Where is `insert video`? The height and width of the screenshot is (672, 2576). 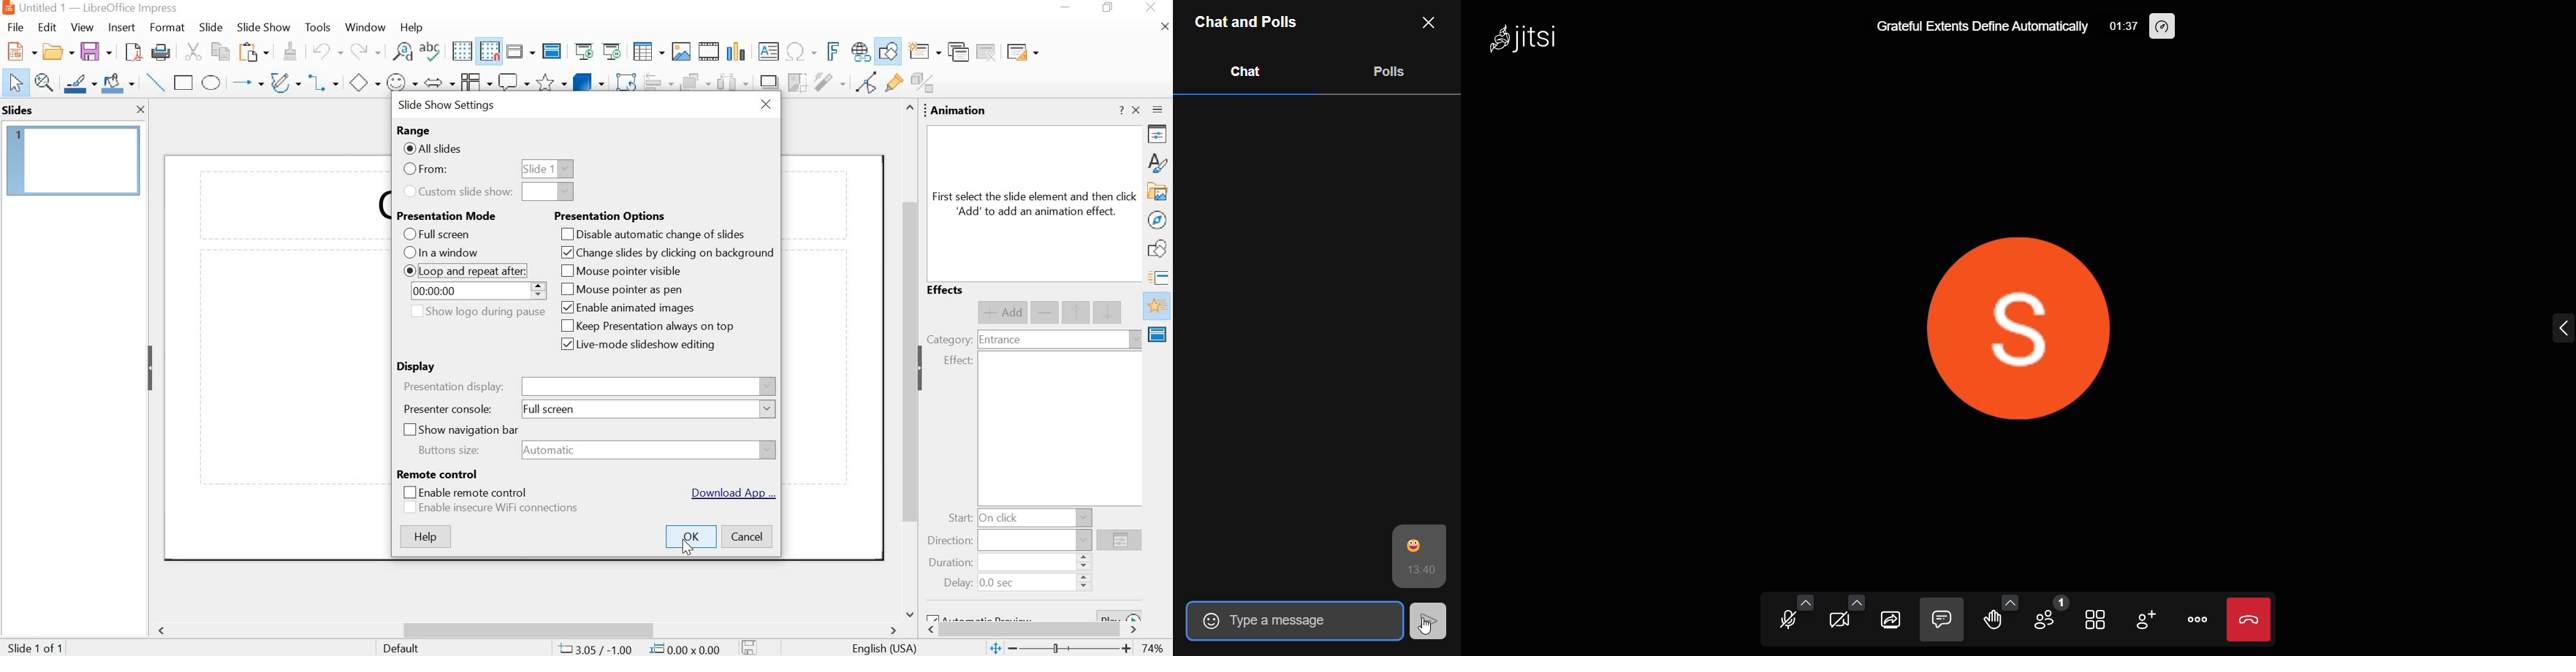 insert video is located at coordinates (709, 51).